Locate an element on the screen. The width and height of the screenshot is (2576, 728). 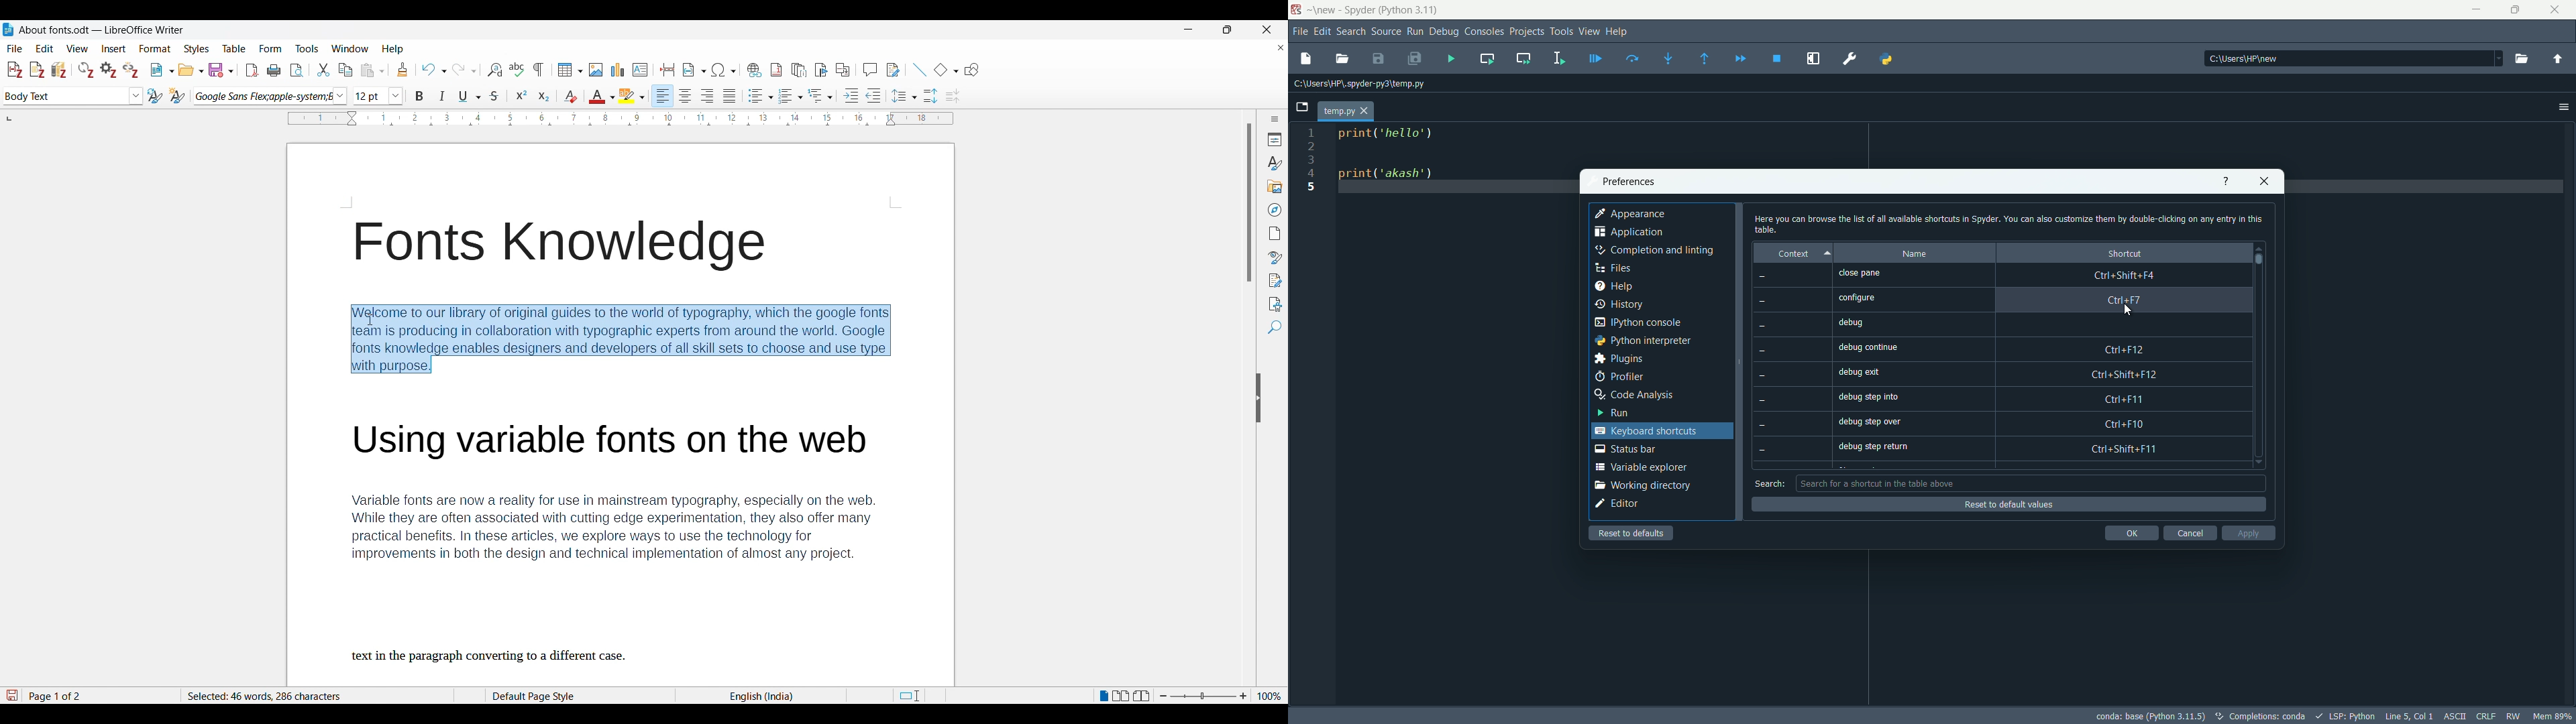
Increase paragraph spacing is located at coordinates (930, 96).